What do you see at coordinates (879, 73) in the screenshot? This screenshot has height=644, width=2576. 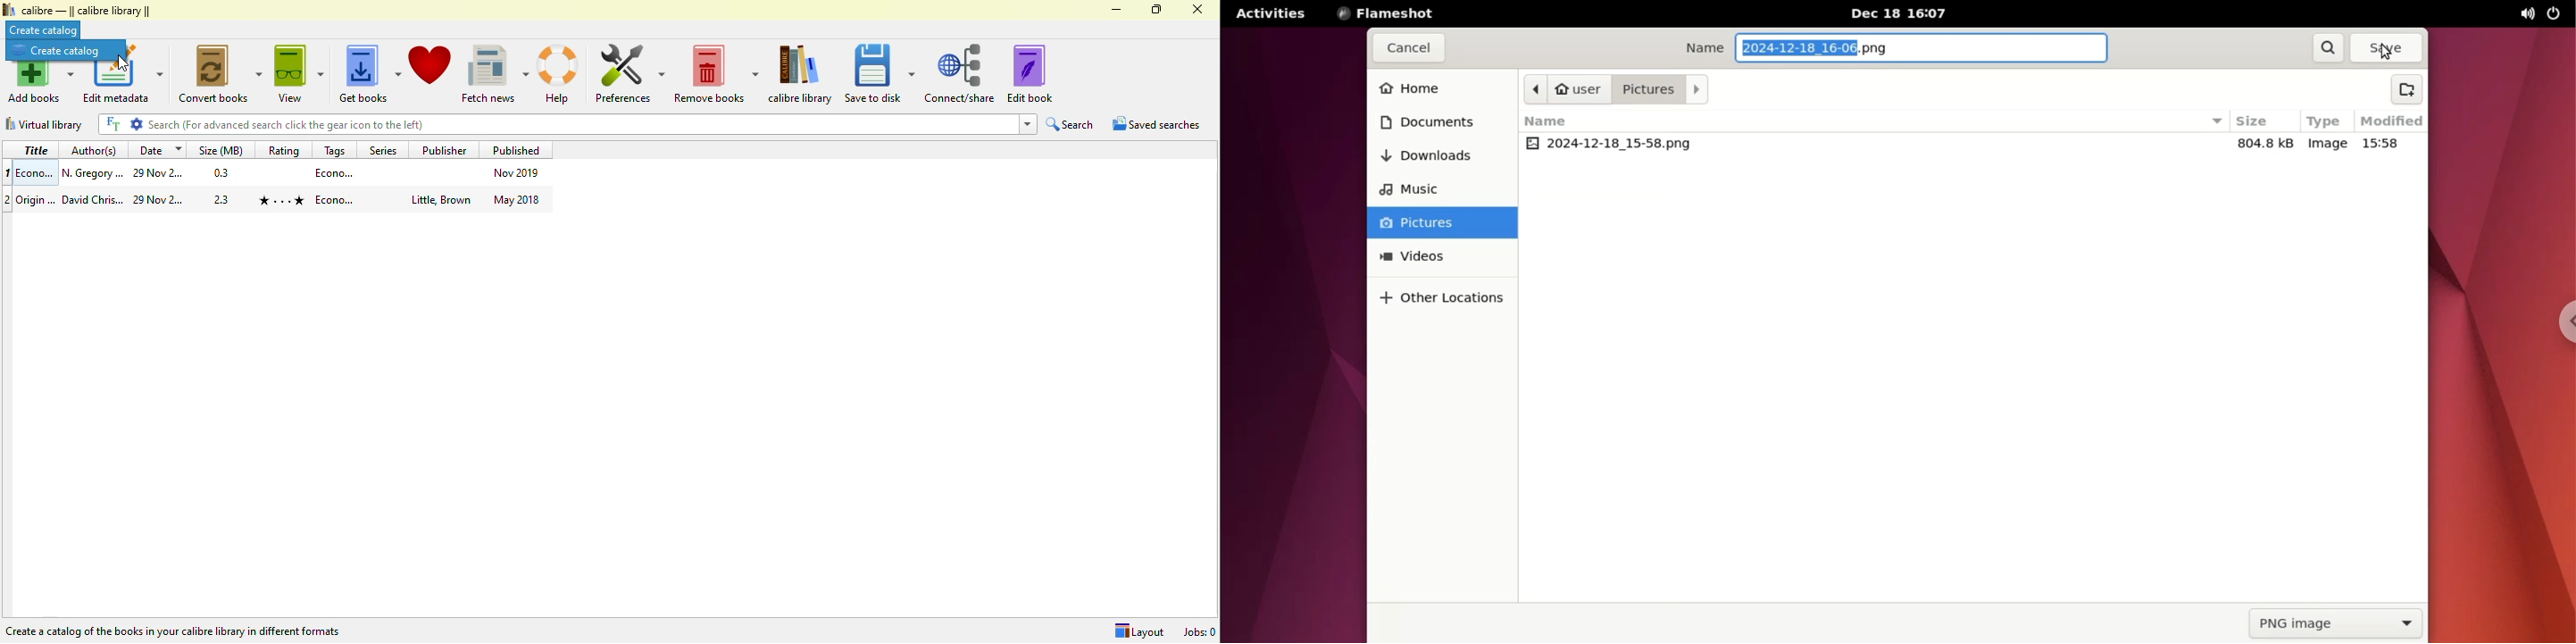 I see `save to disk` at bounding box center [879, 73].